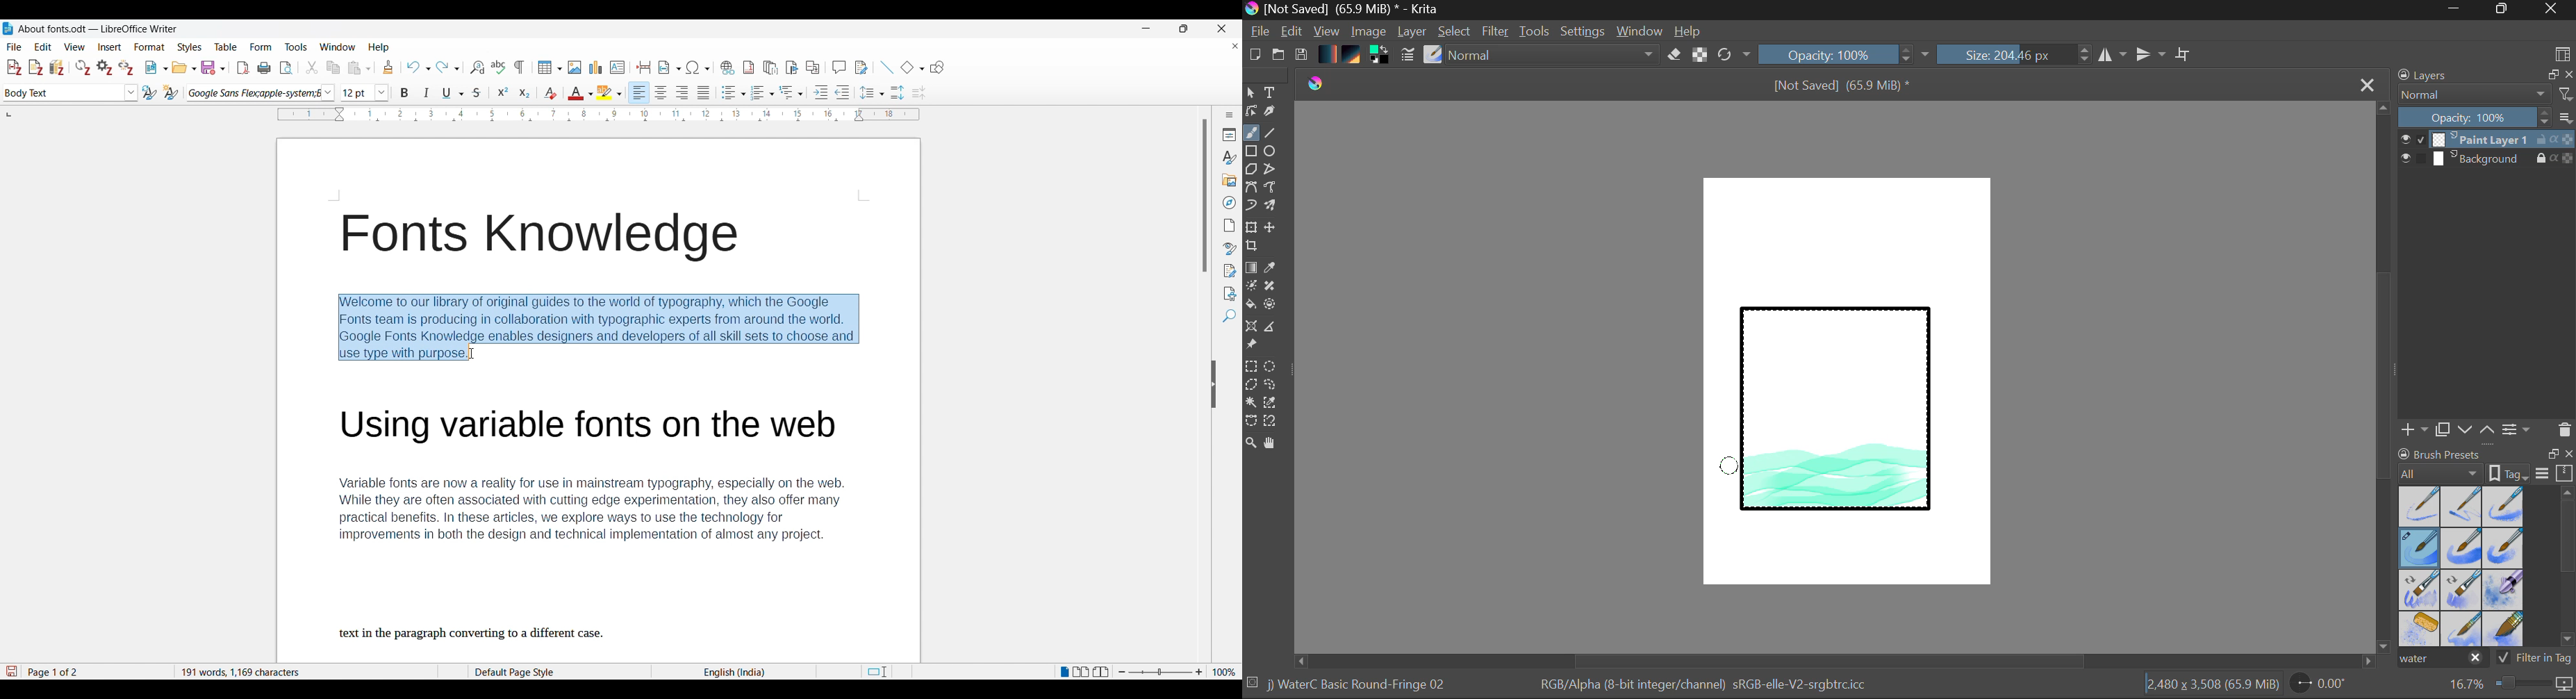 The width and height of the screenshot is (2576, 700). What do you see at coordinates (2487, 159) in the screenshot?
I see `Background Layer` at bounding box center [2487, 159].